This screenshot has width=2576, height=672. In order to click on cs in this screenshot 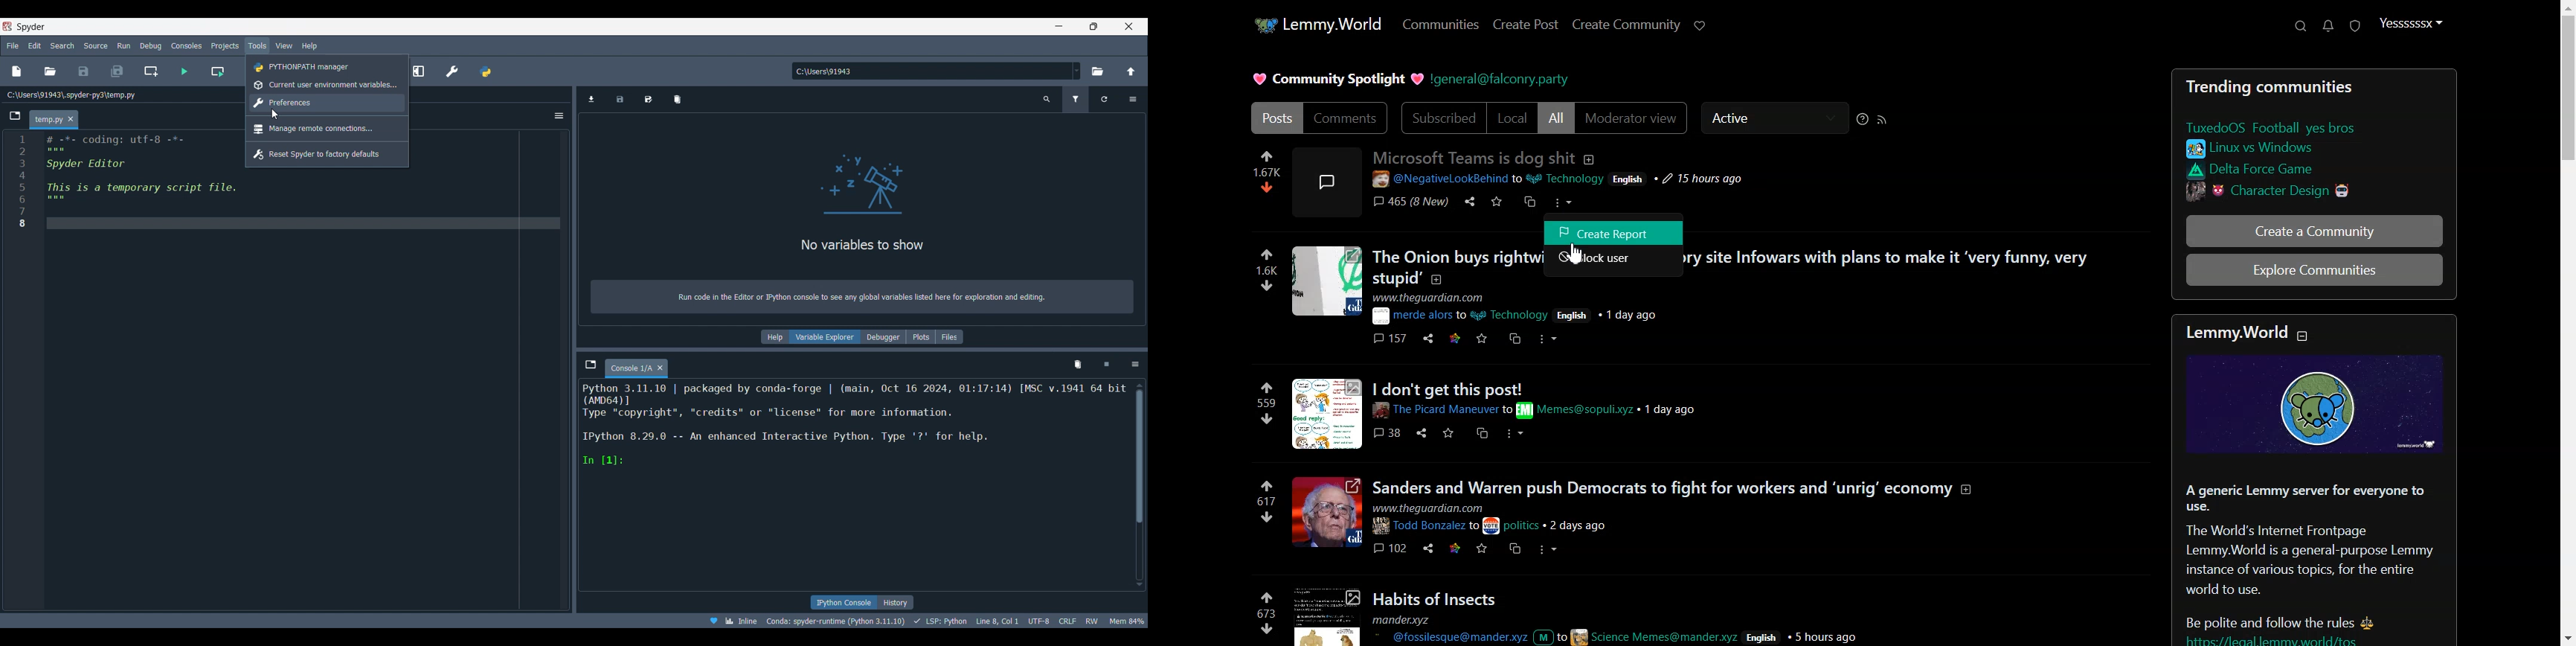, I will do `click(1514, 549)`.